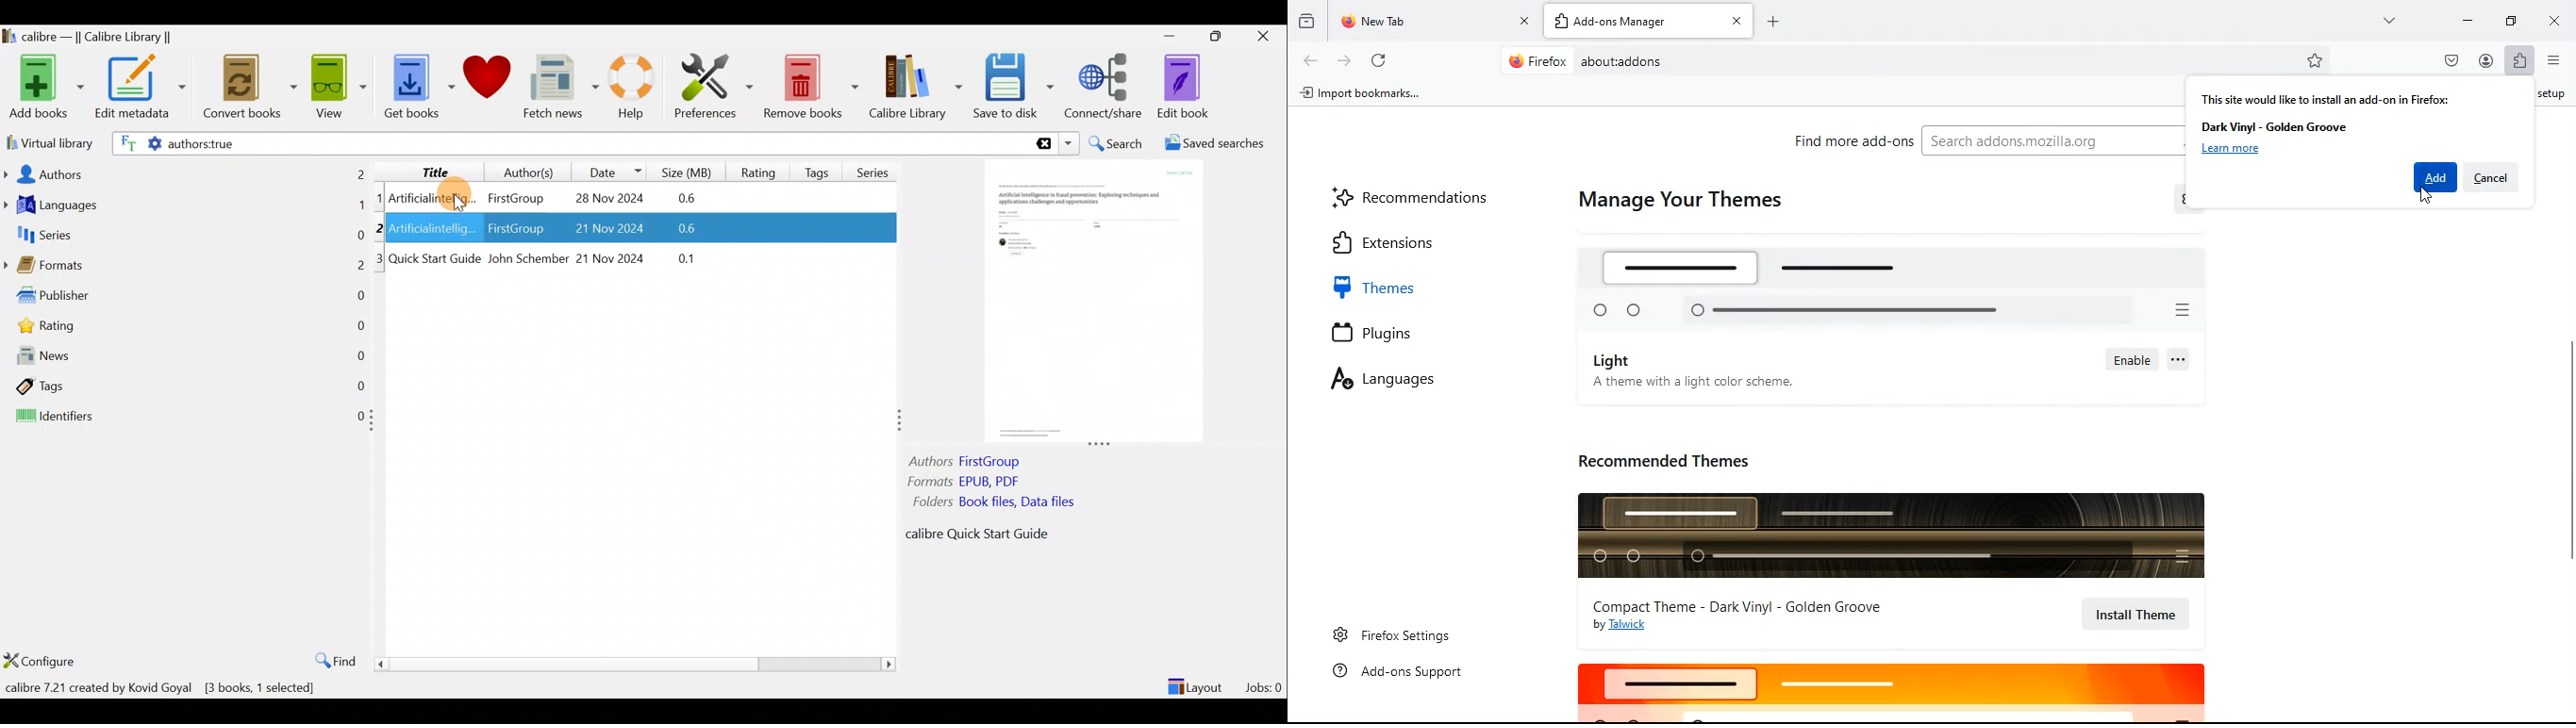  I want to click on Cursor, so click(2426, 195).